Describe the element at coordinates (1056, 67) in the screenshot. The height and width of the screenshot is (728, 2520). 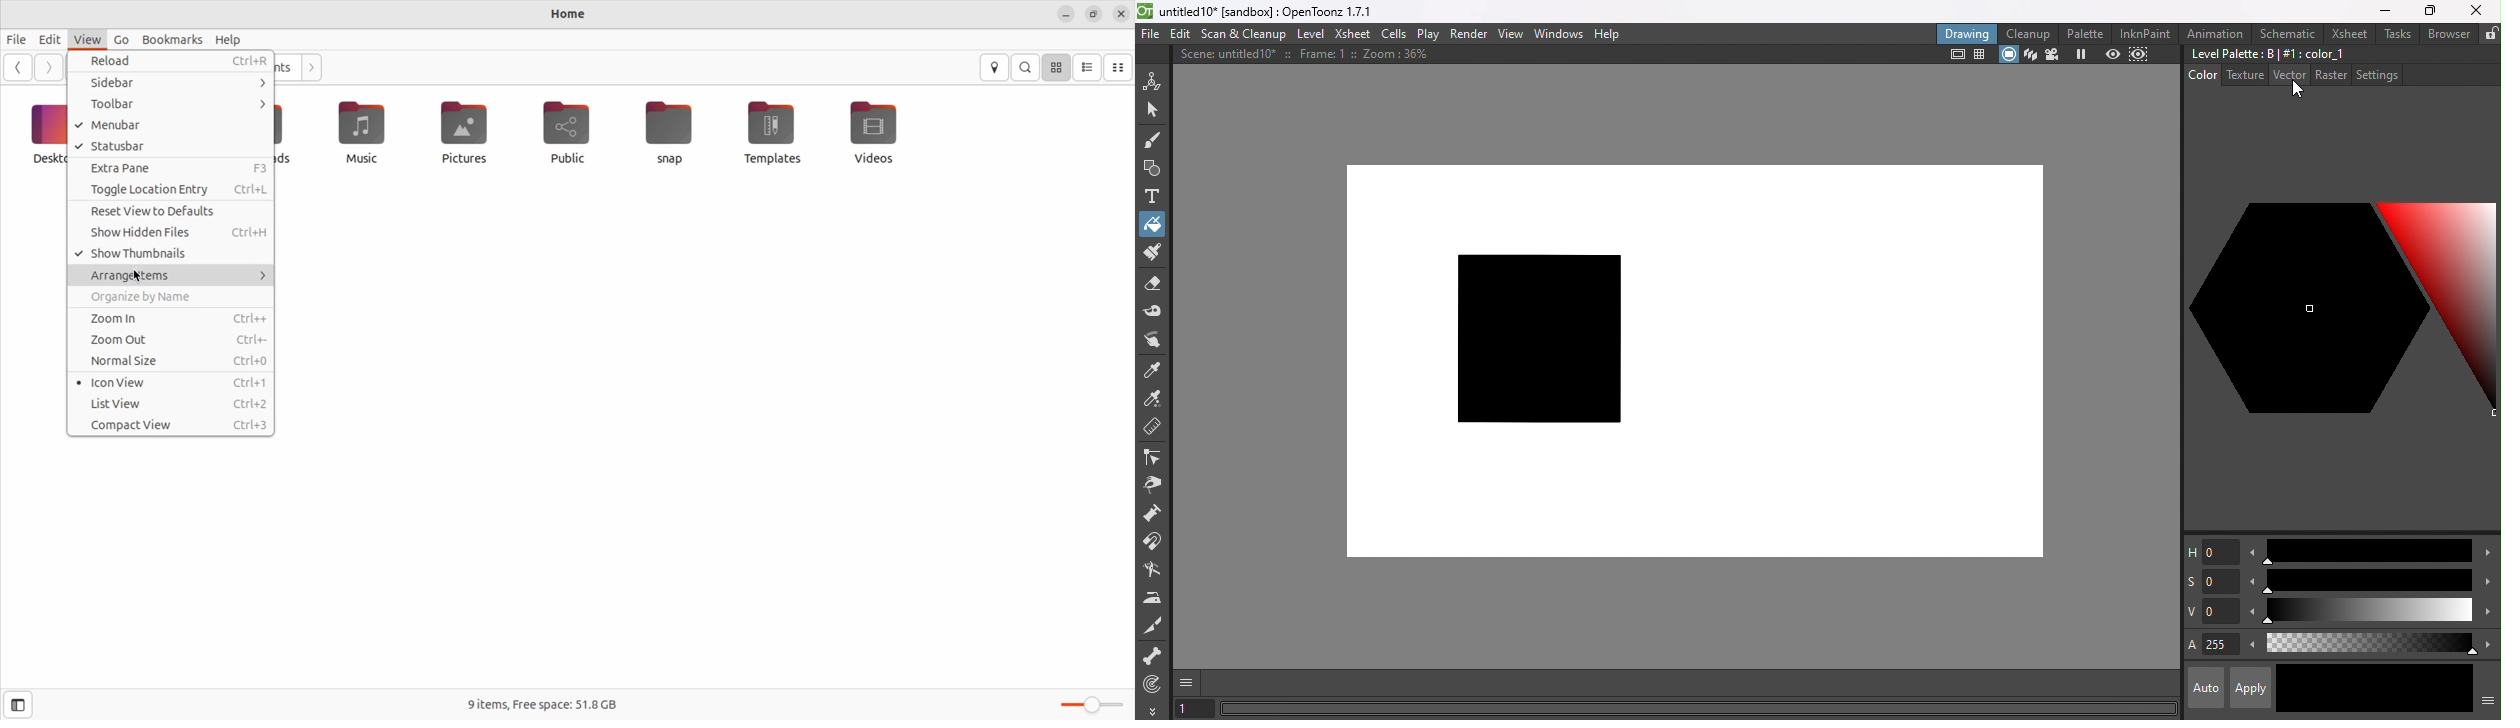
I see `icon view` at that location.